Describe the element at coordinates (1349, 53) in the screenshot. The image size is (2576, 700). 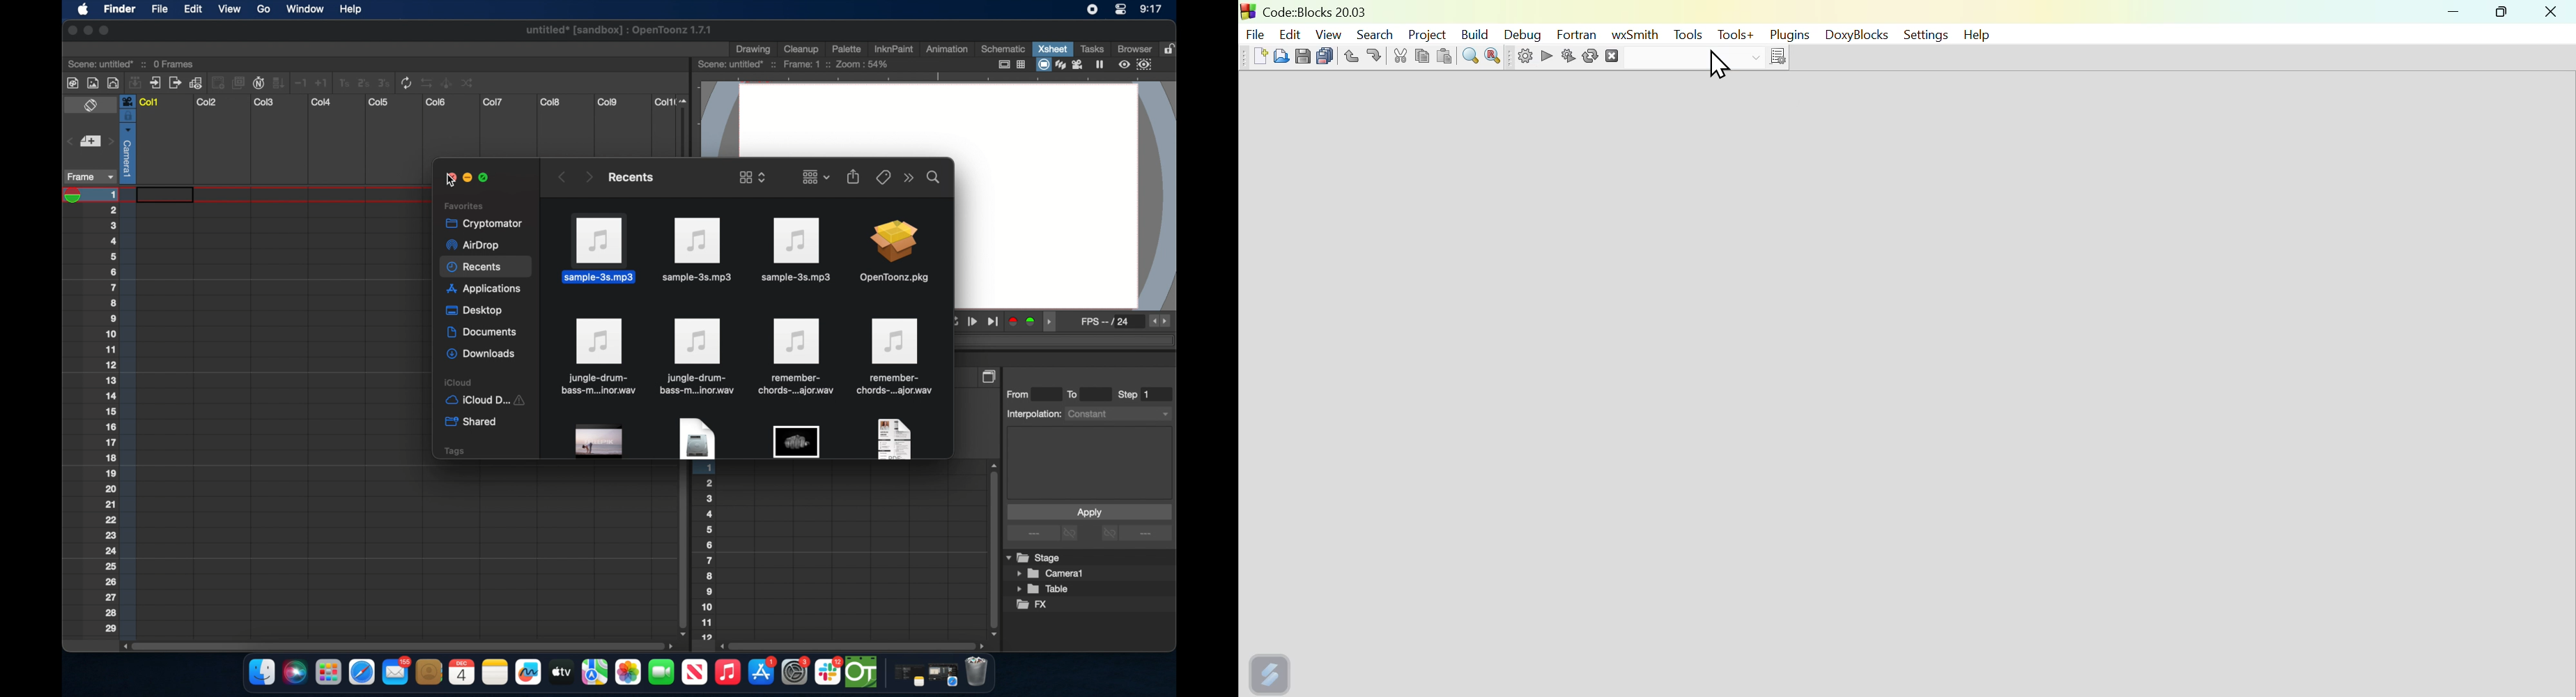
I see `Undo` at that location.